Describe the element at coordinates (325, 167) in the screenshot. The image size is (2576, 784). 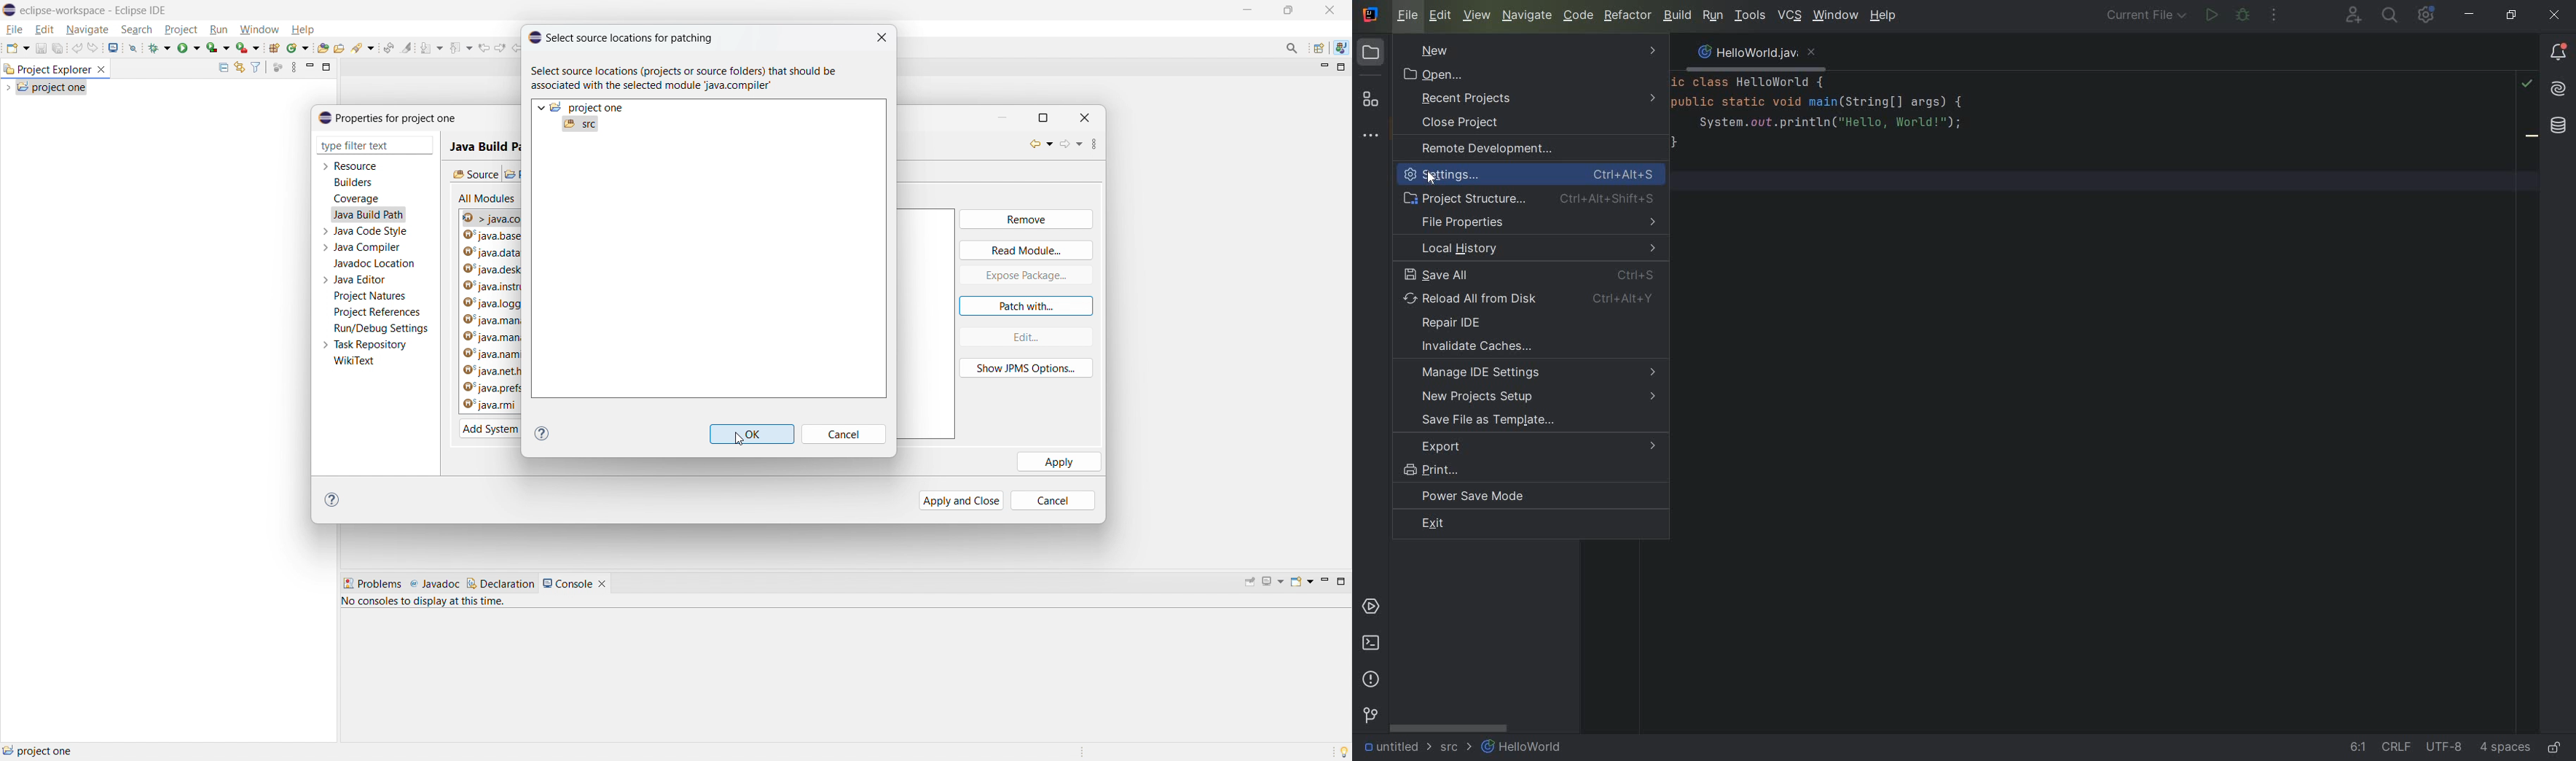
I see `expand resource` at that location.